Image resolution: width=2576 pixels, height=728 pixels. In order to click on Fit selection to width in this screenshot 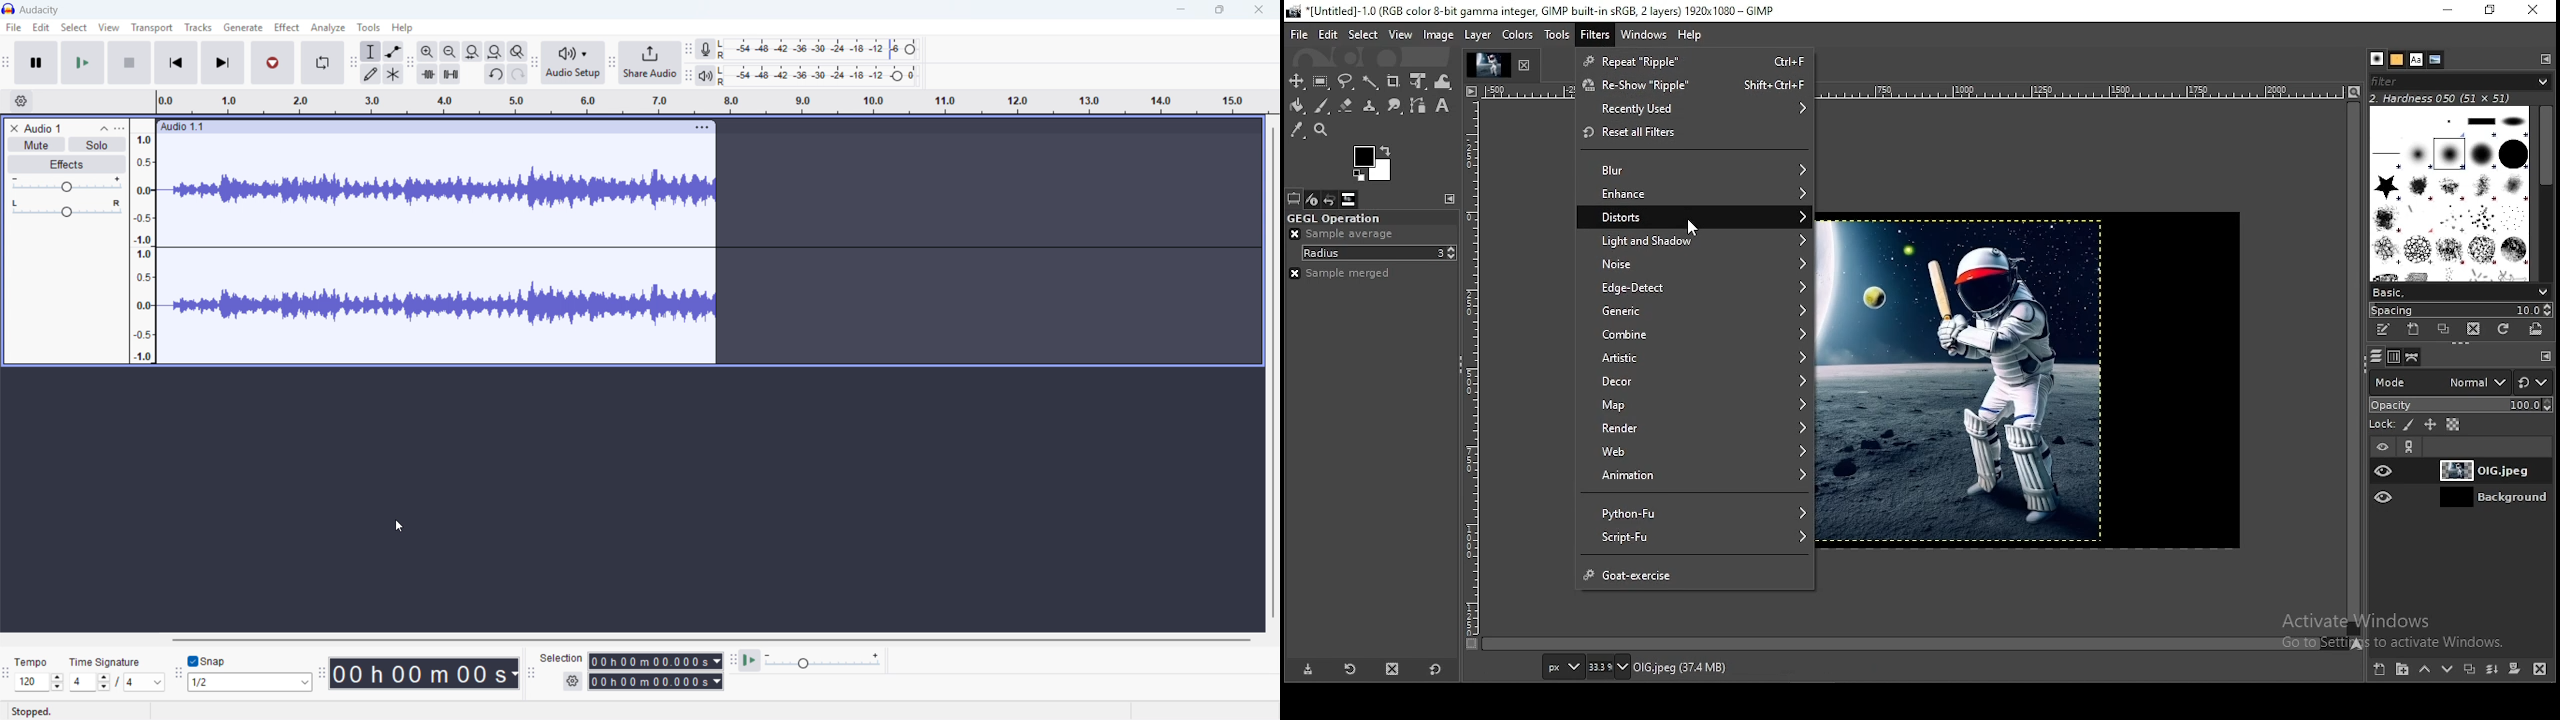, I will do `click(473, 51)`.